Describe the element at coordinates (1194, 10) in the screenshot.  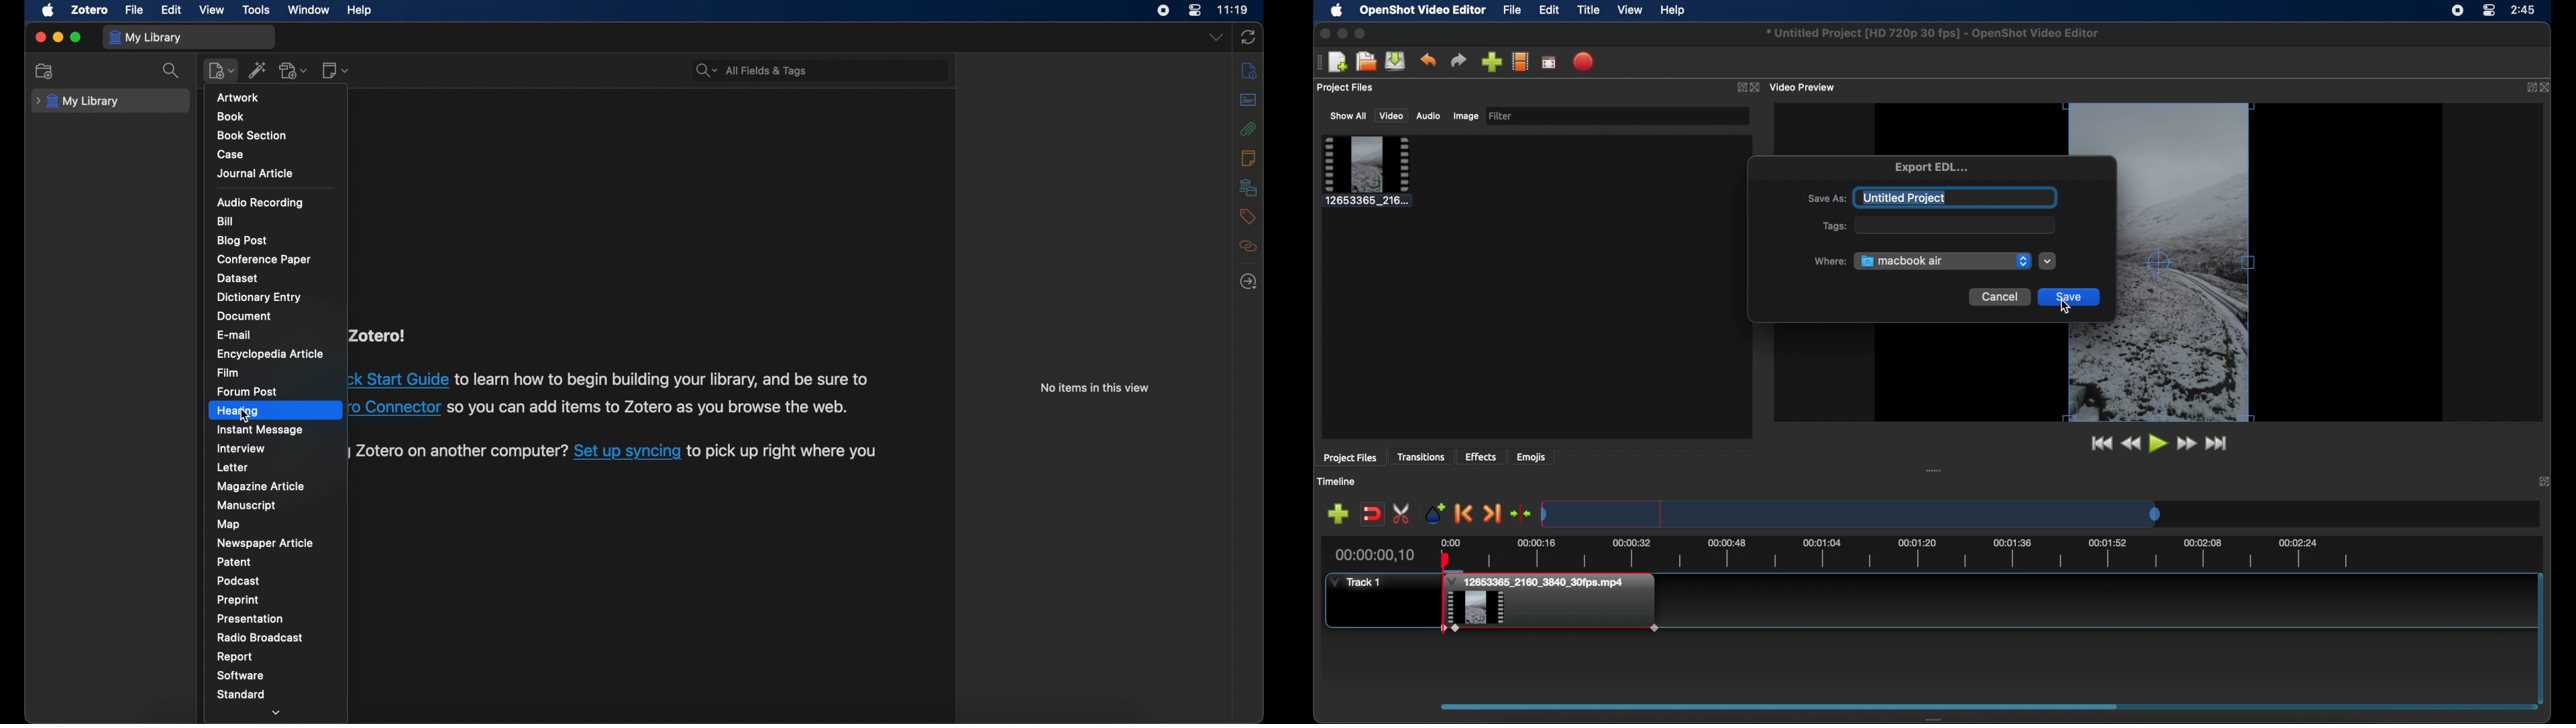
I see `control center` at that location.